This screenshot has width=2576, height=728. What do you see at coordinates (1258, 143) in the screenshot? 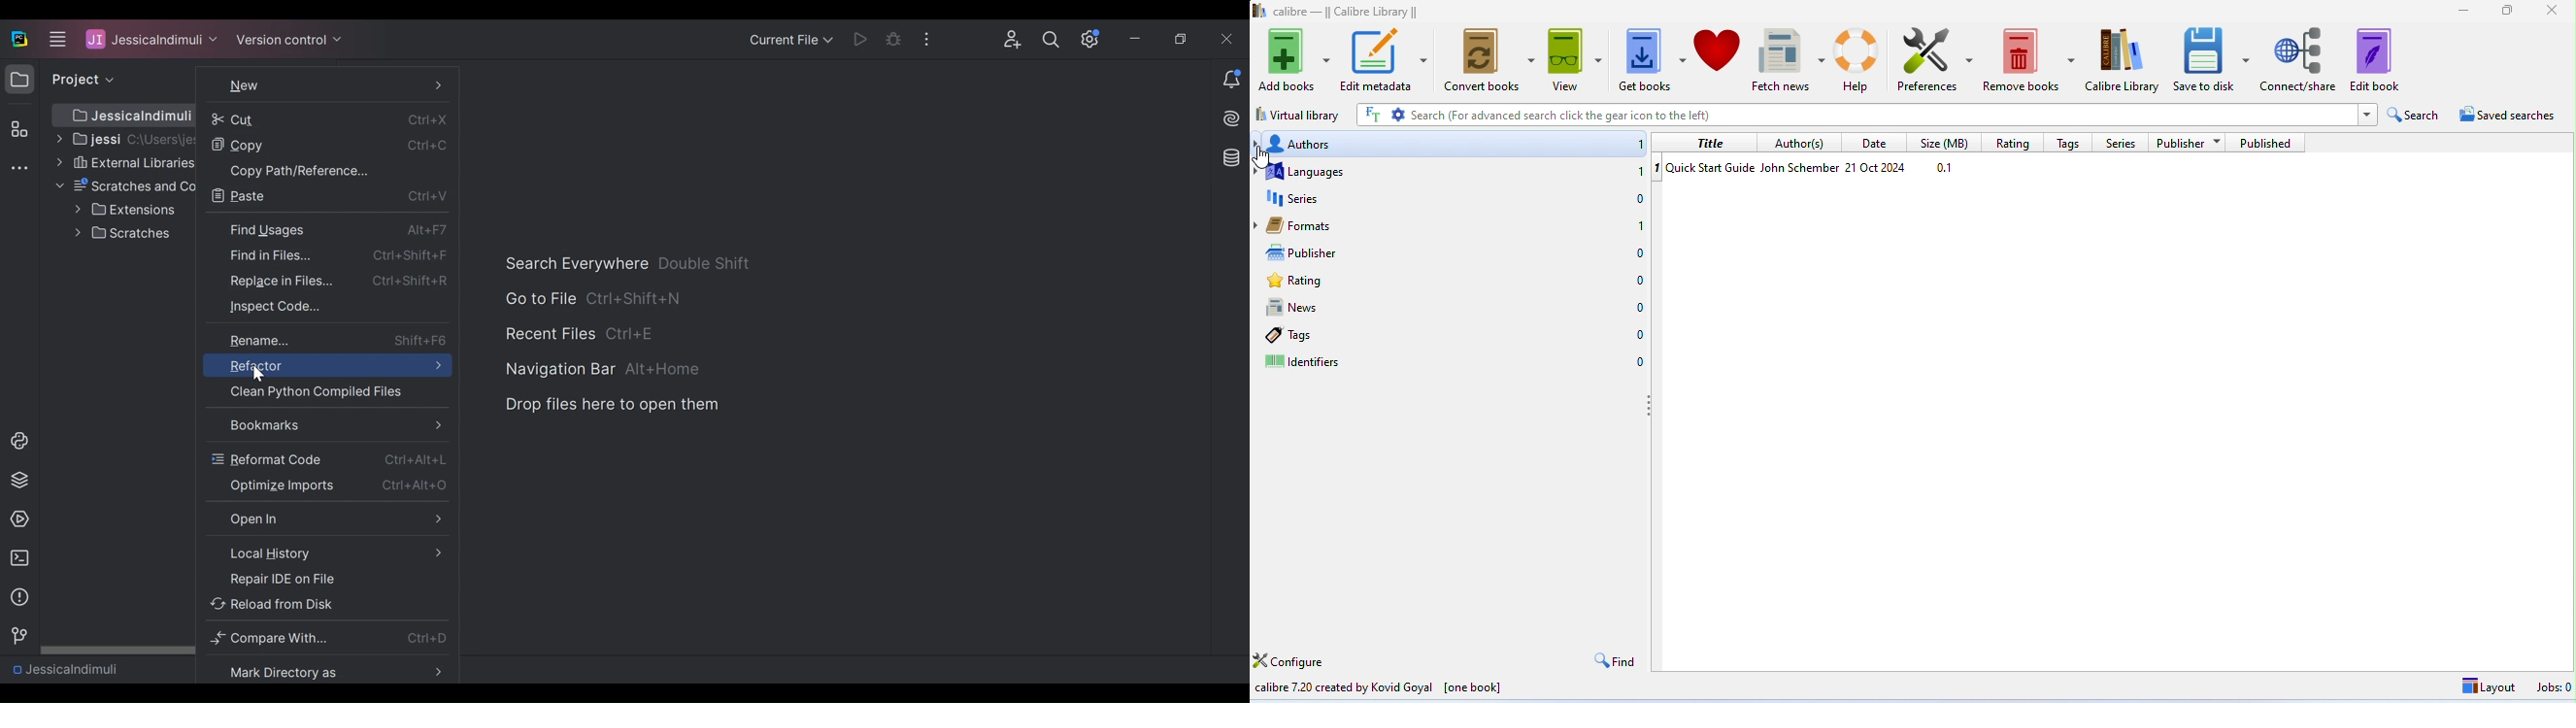
I see `expand authors` at bounding box center [1258, 143].